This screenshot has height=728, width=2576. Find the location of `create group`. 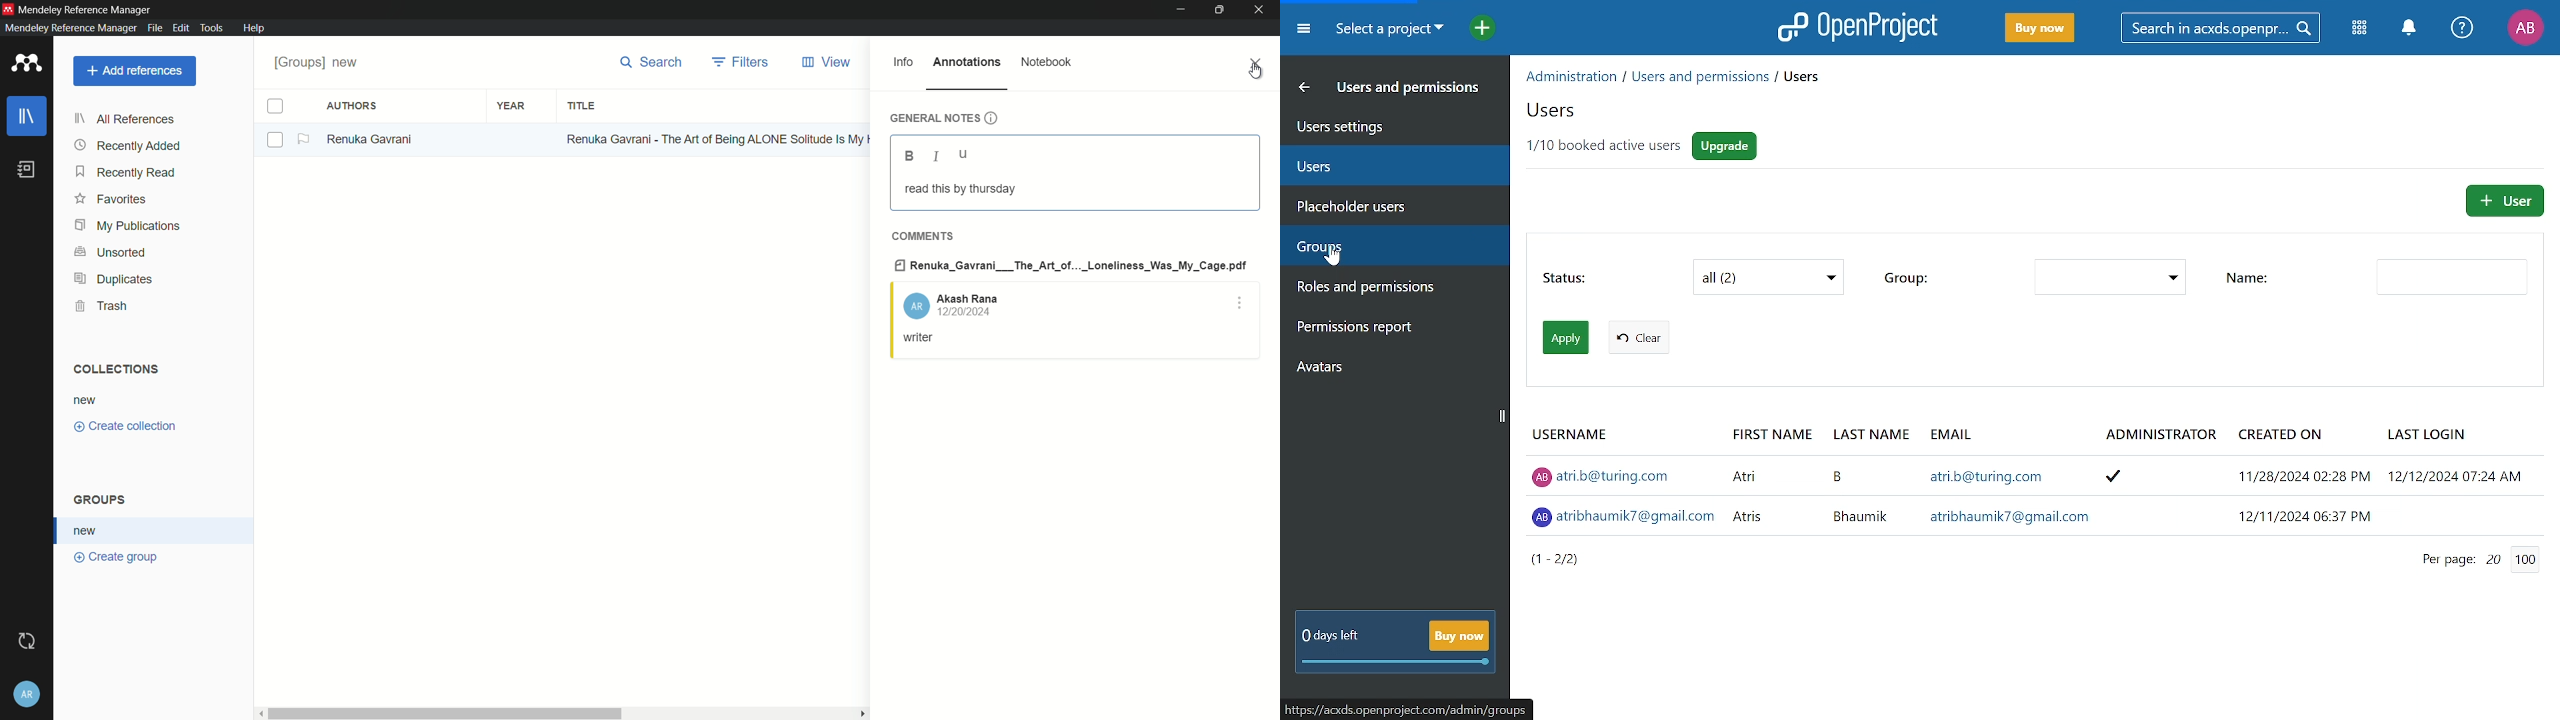

create group is located at coordinates (117, 559).